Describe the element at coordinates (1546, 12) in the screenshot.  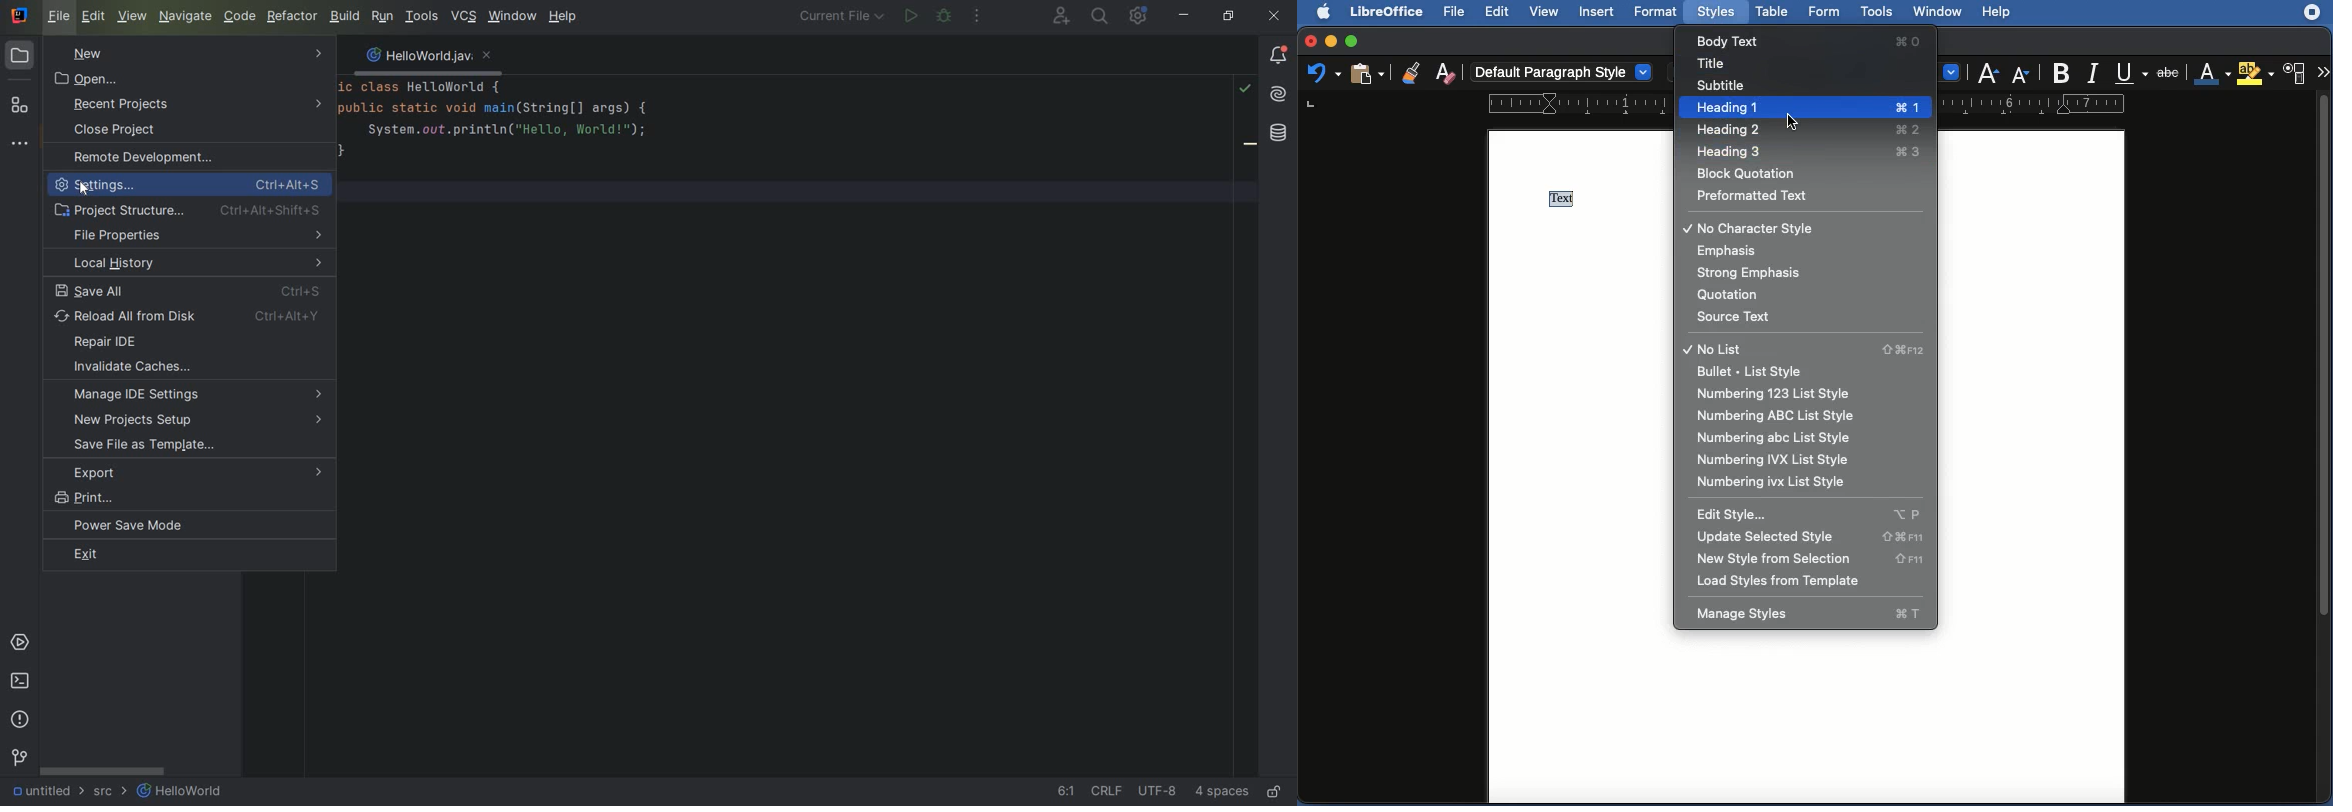
I see `View` at that location.